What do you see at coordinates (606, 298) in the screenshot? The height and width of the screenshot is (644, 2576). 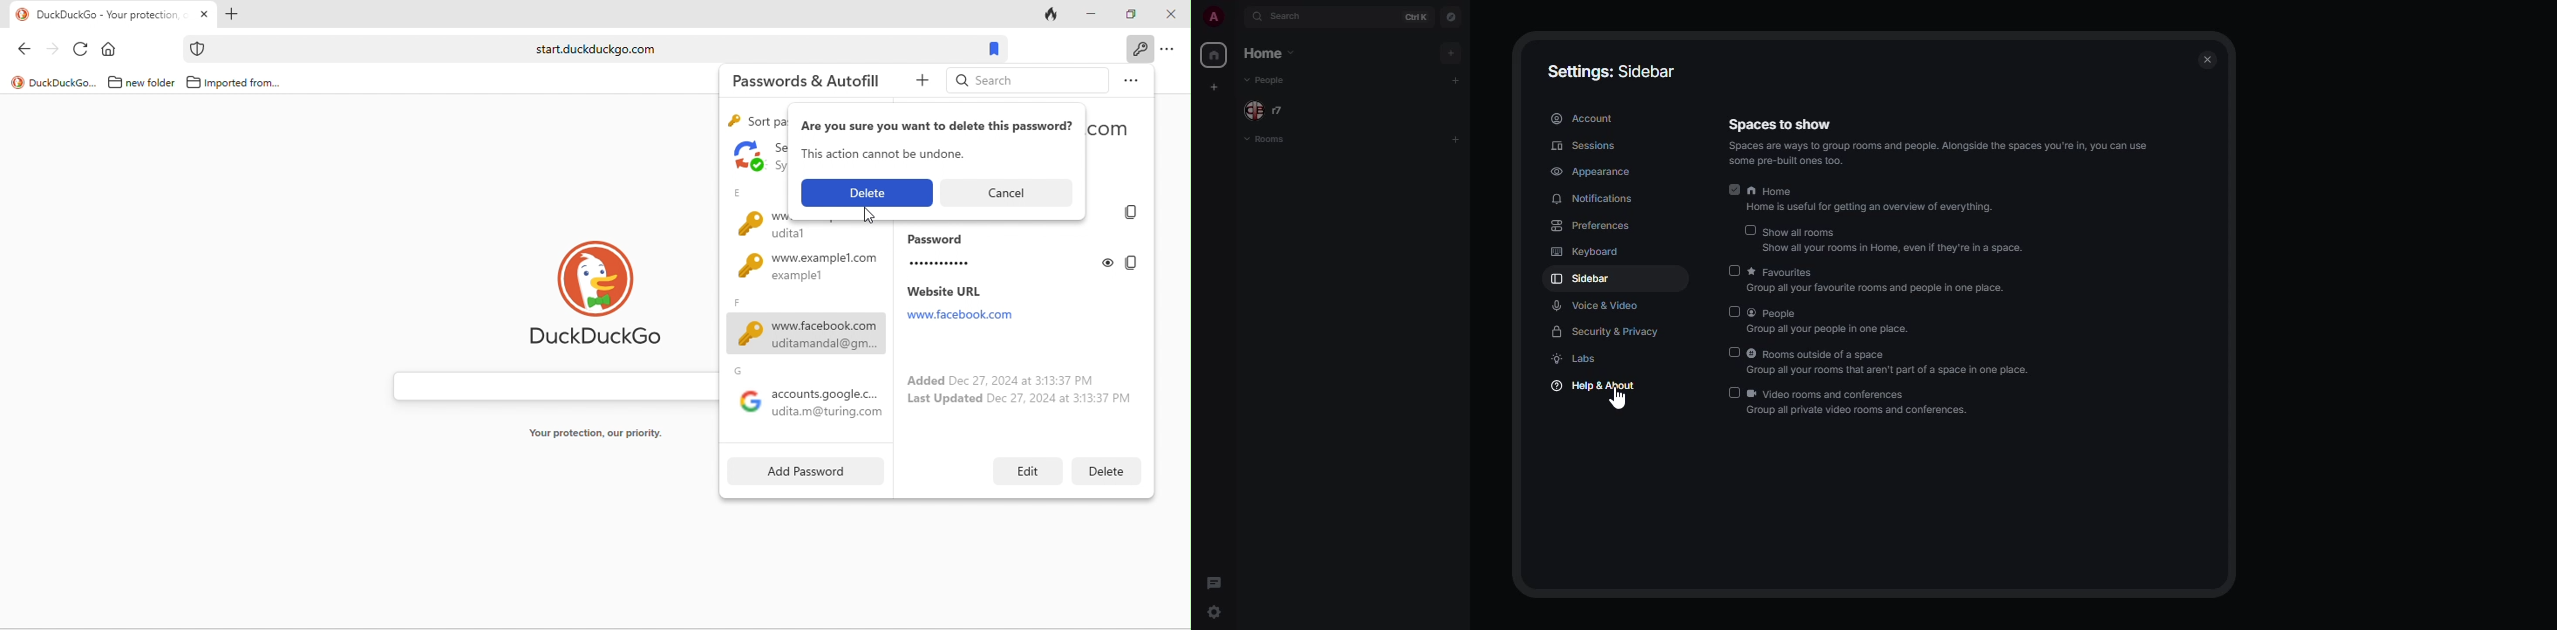 I see `duck duck go logo` at bounding box center [606, 298].